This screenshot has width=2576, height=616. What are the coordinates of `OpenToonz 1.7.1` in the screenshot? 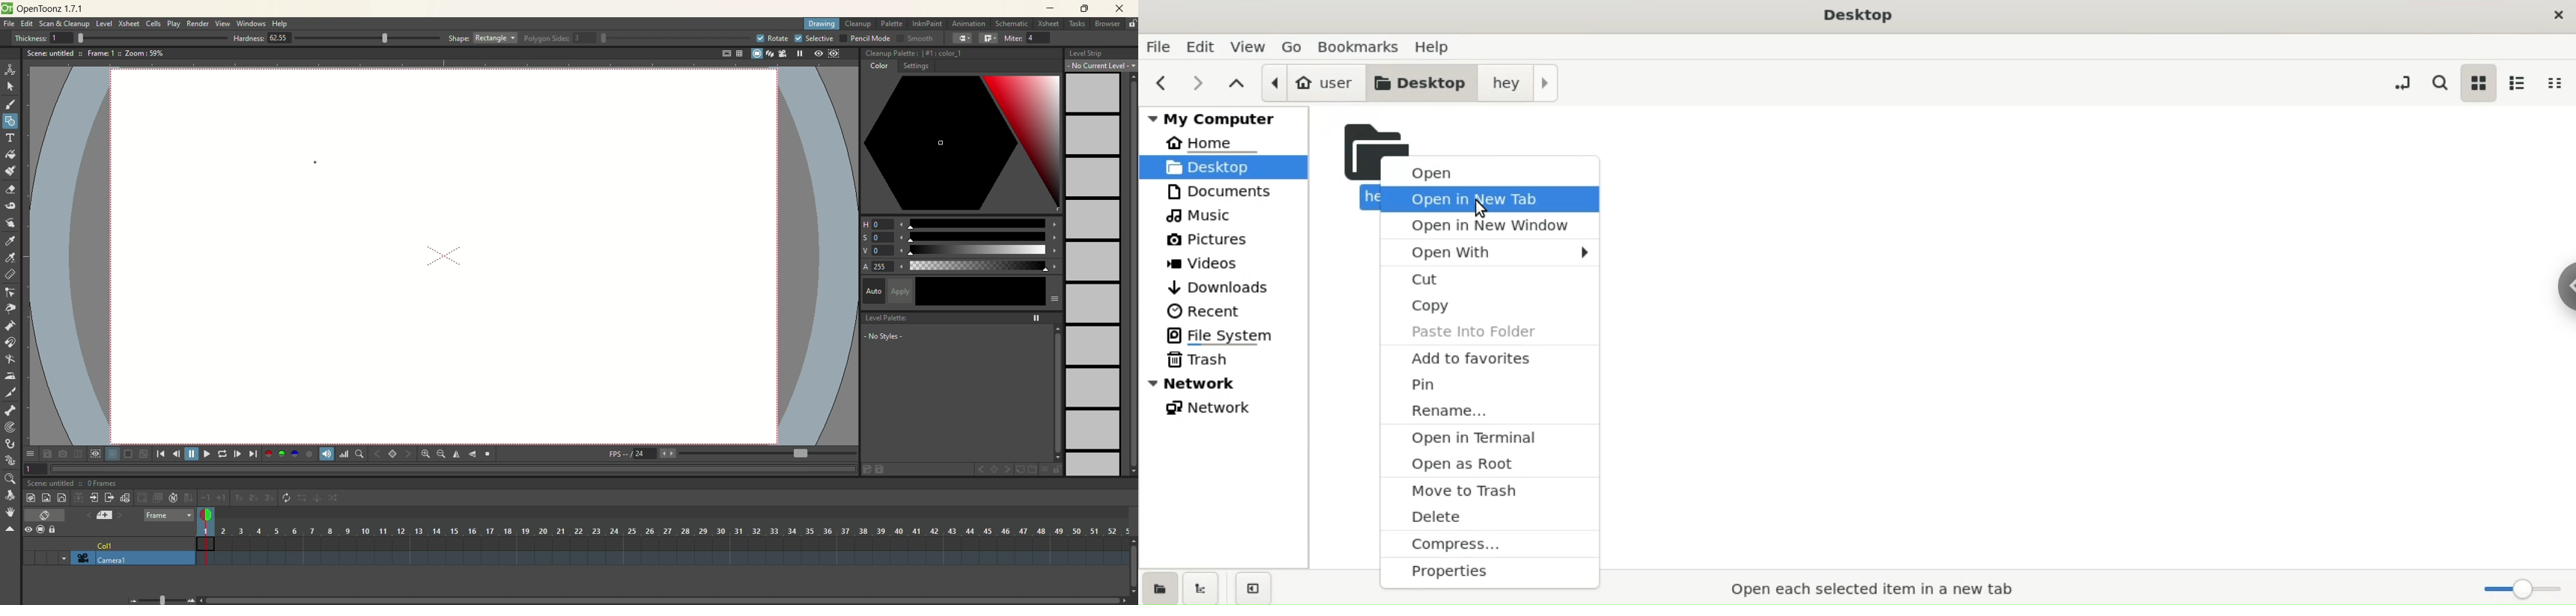 It's located at (52, 9).